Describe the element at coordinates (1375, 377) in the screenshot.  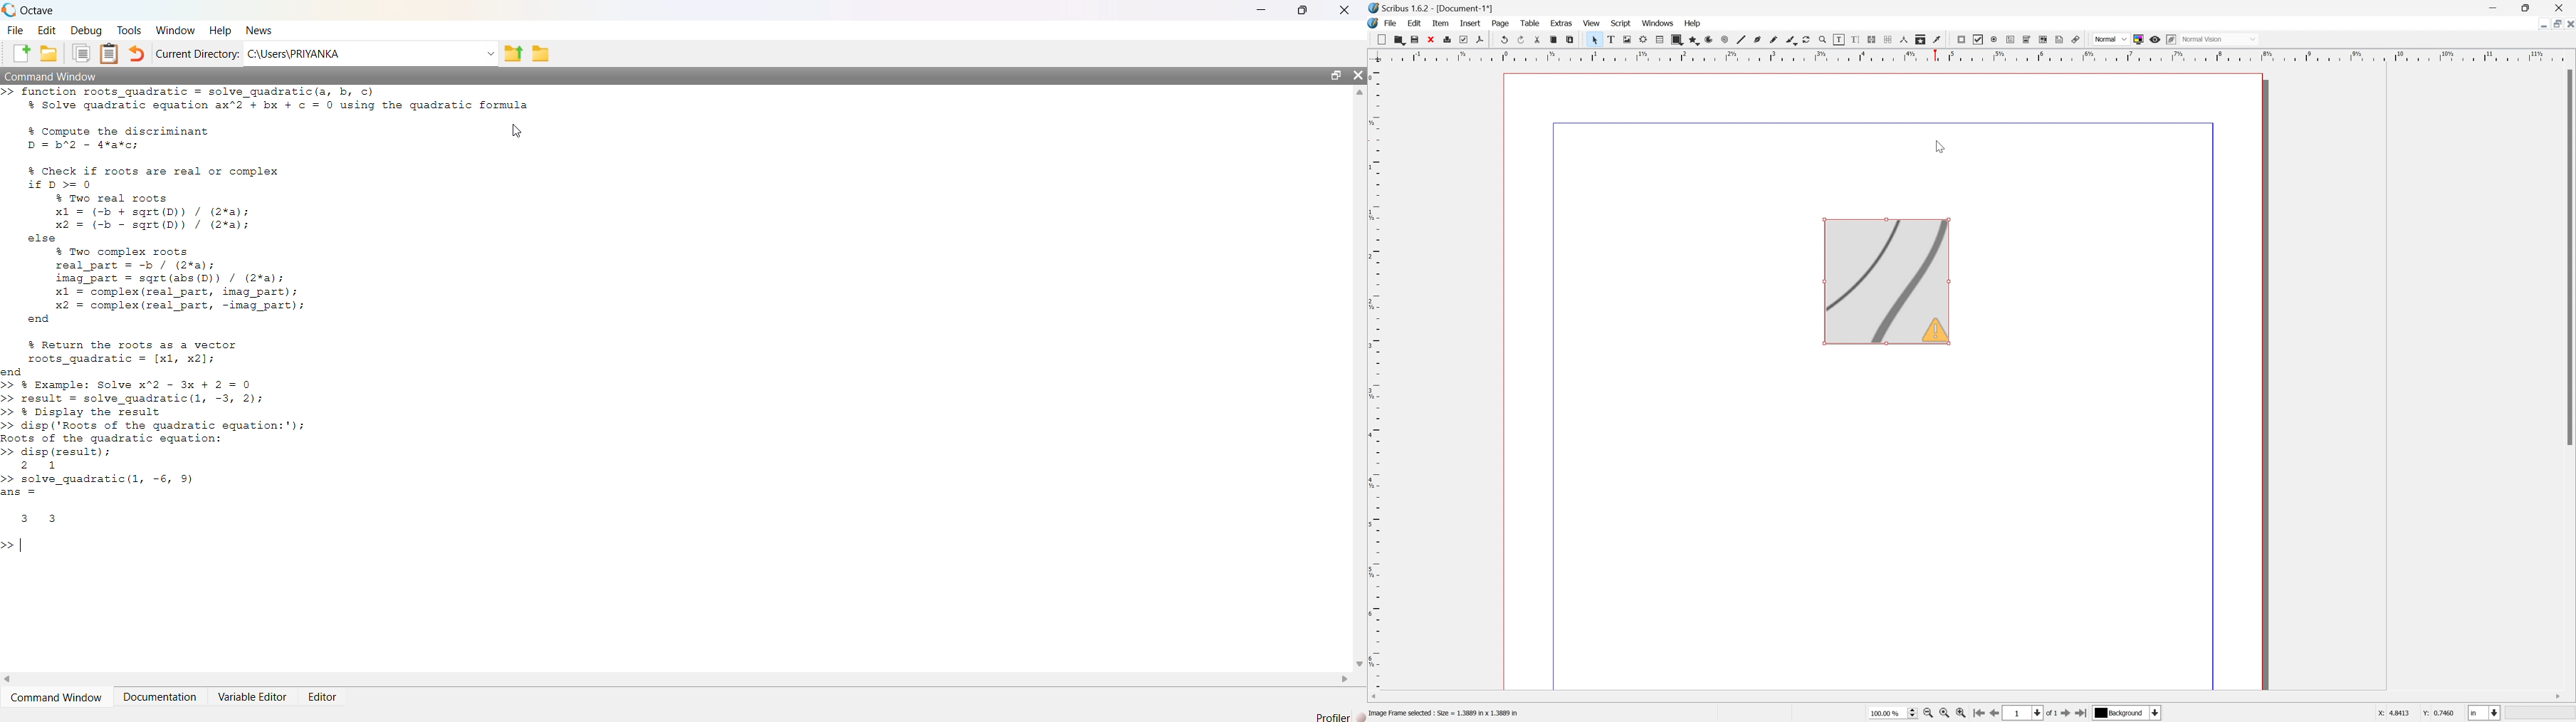
I see `Scale` at that location.